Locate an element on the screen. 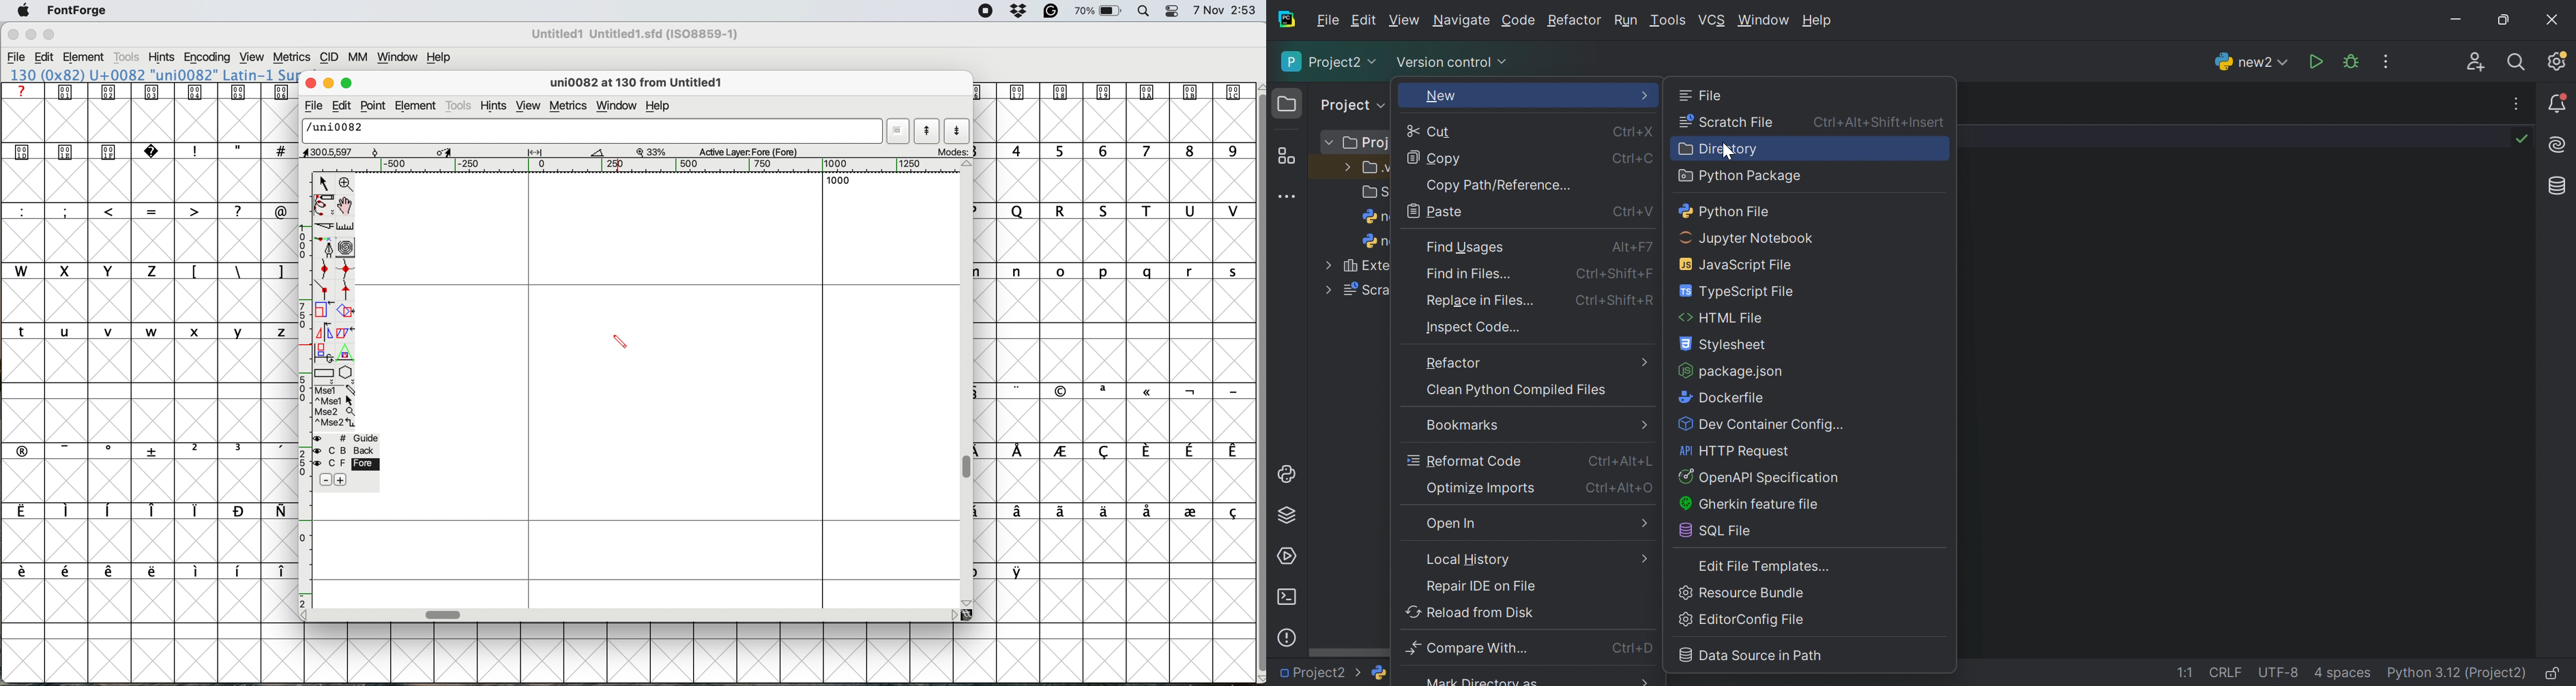 Image resolution: width=2576 pixels, height=700 pixels. digits is located at coordinates (1111, 152).